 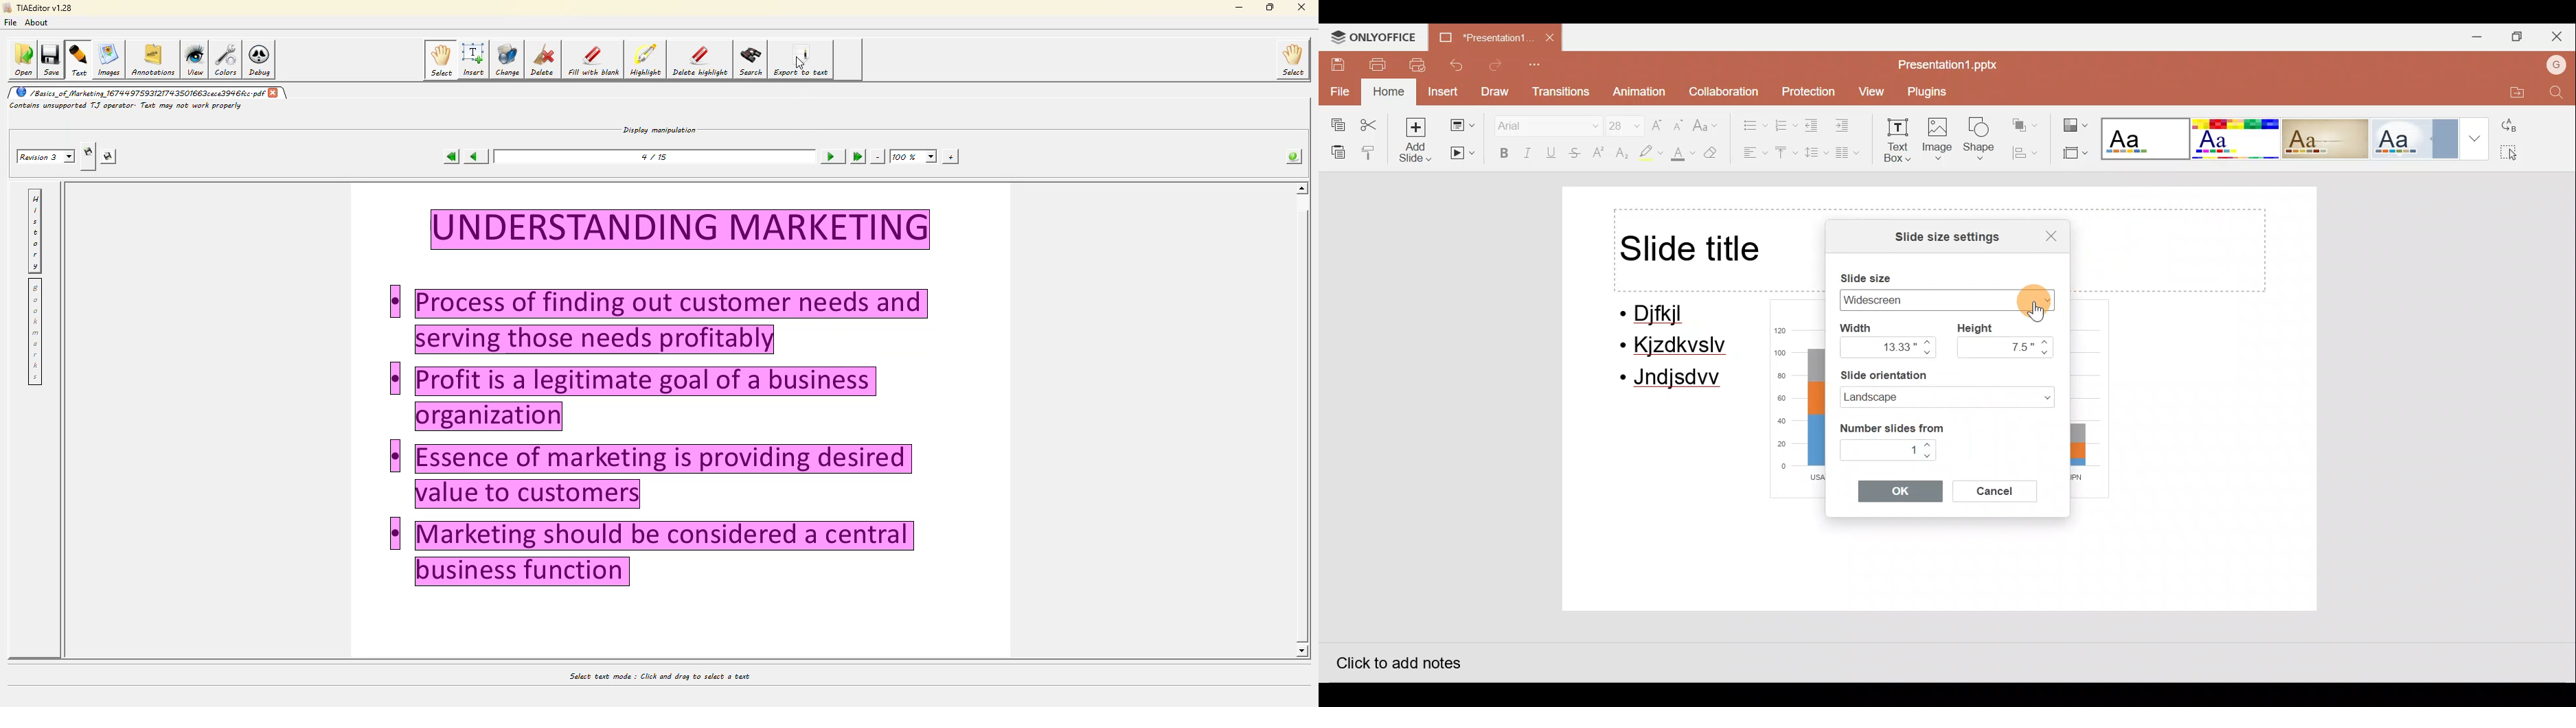 What do you see at coordinates (1983, 141) in the screenshot?
I see `Shape` at bounding box center [1983, 141].